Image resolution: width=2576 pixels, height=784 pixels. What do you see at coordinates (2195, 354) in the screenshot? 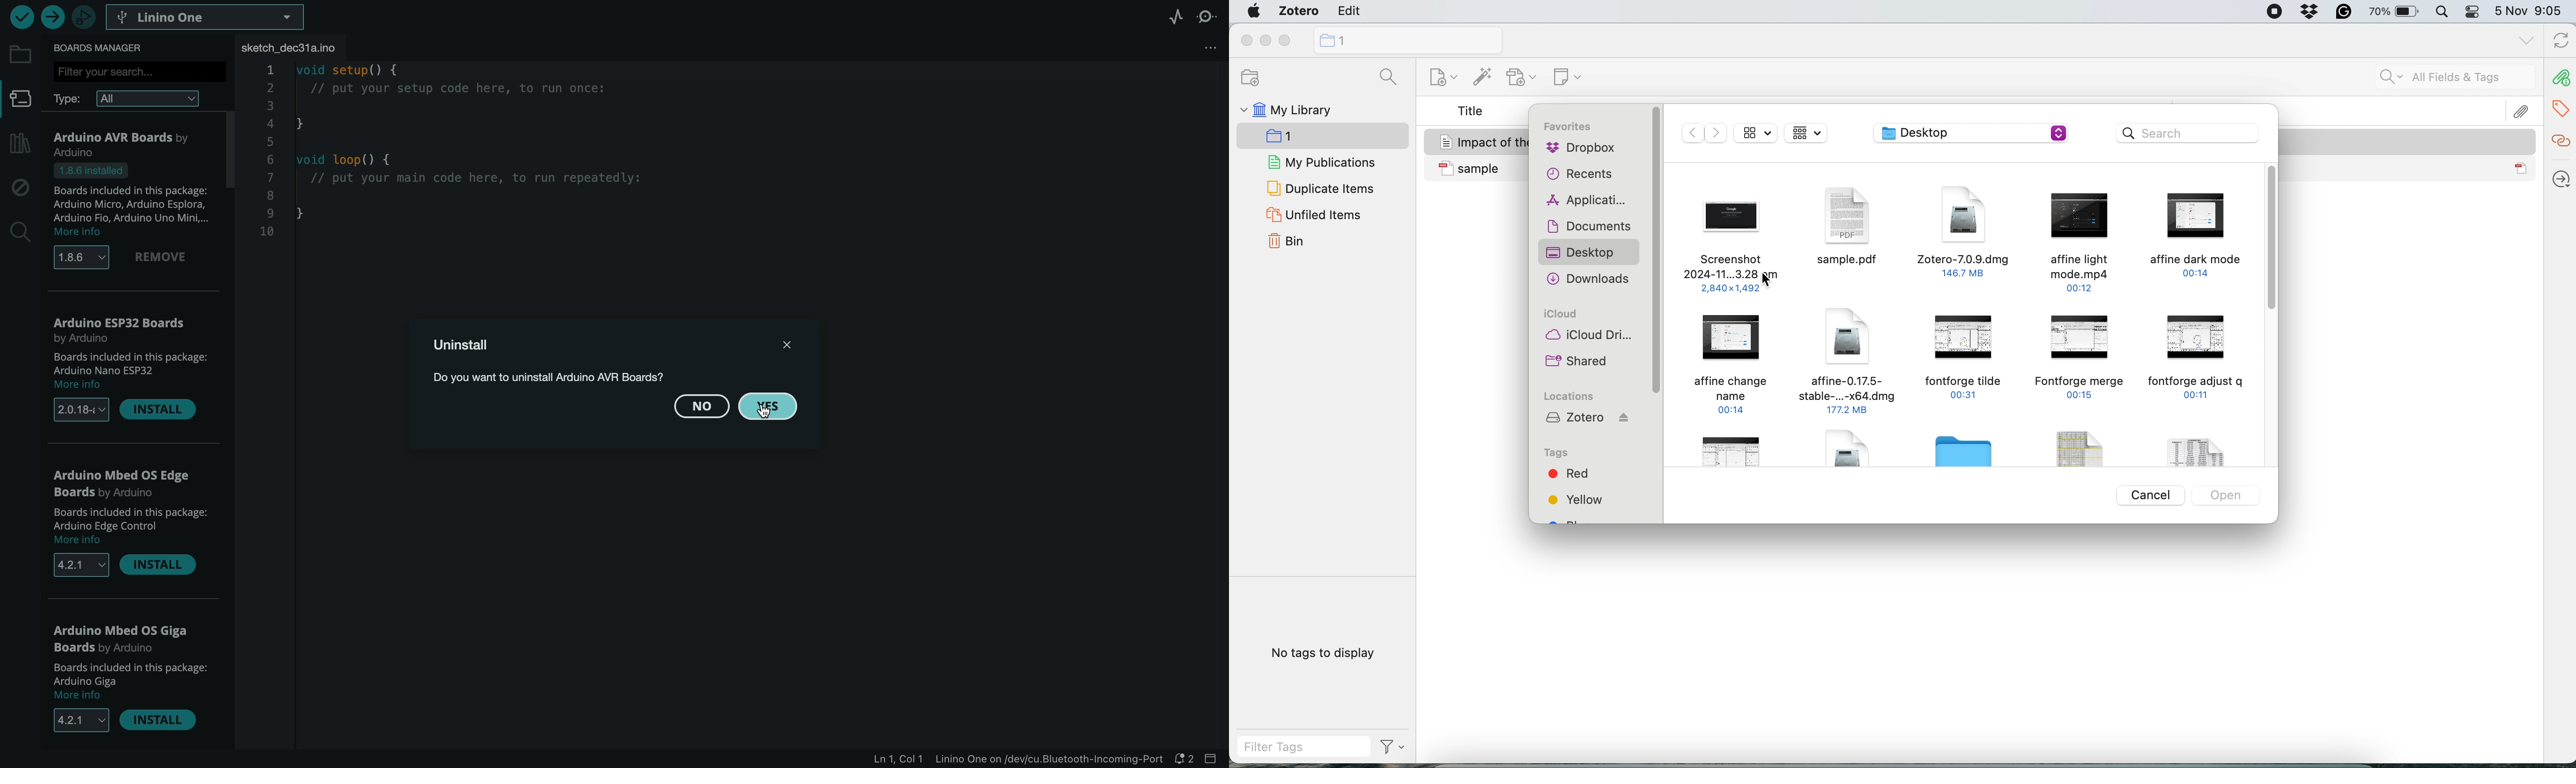
I see `fontforge adjust q` at bounding box center [2195, 354].